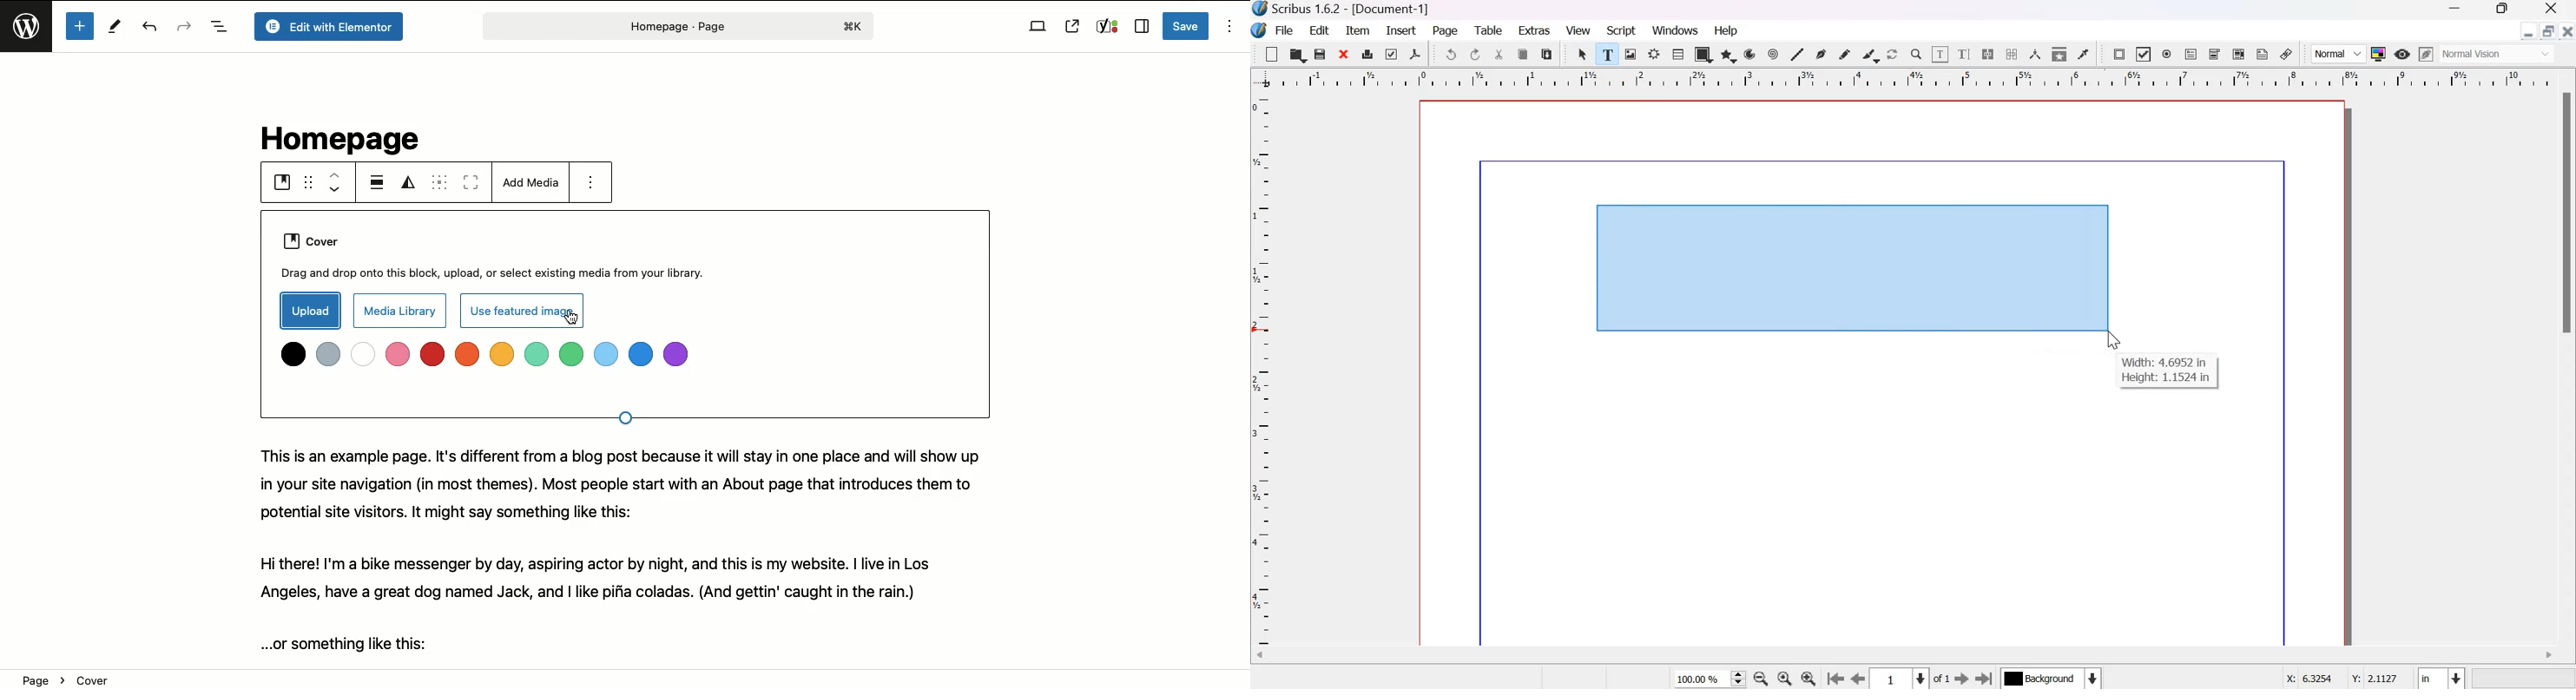 The height and width of the screenshot is (700, 2576). I want to click on Options, so click(593, 184).